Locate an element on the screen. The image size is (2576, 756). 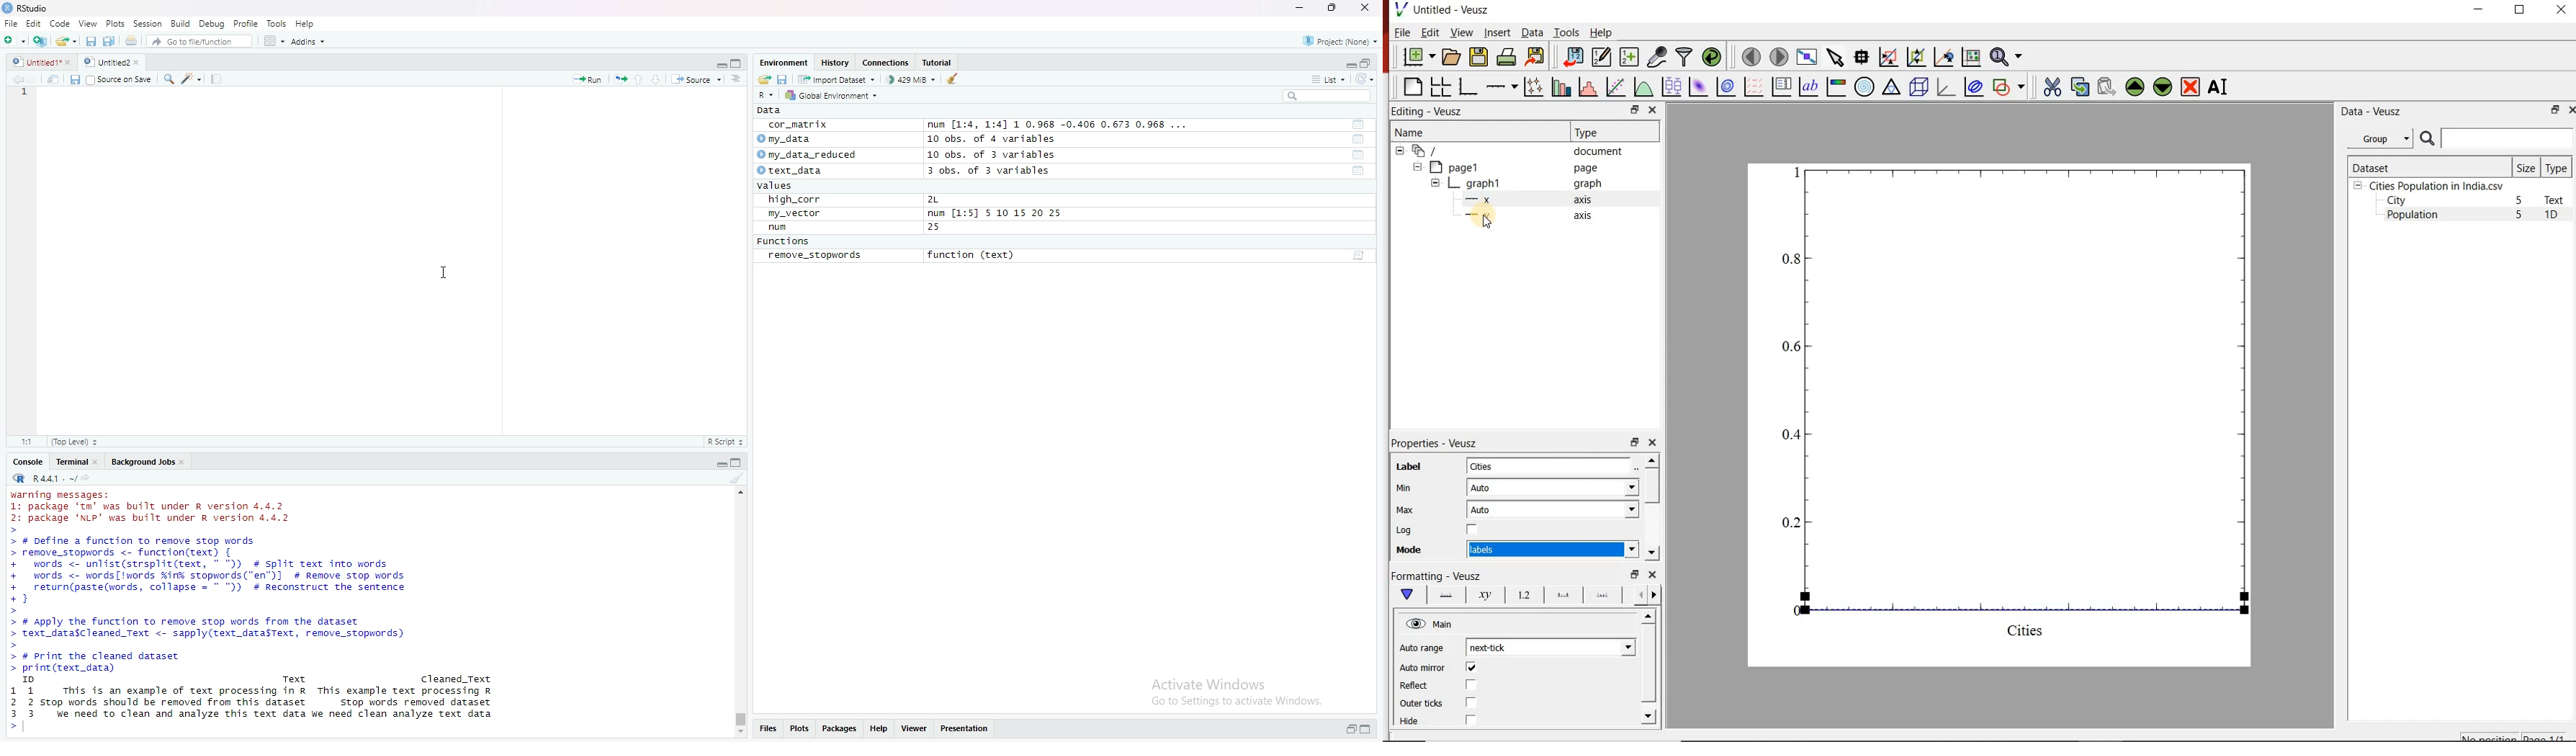
Project: (None) is located at coordinates (1339, 40).